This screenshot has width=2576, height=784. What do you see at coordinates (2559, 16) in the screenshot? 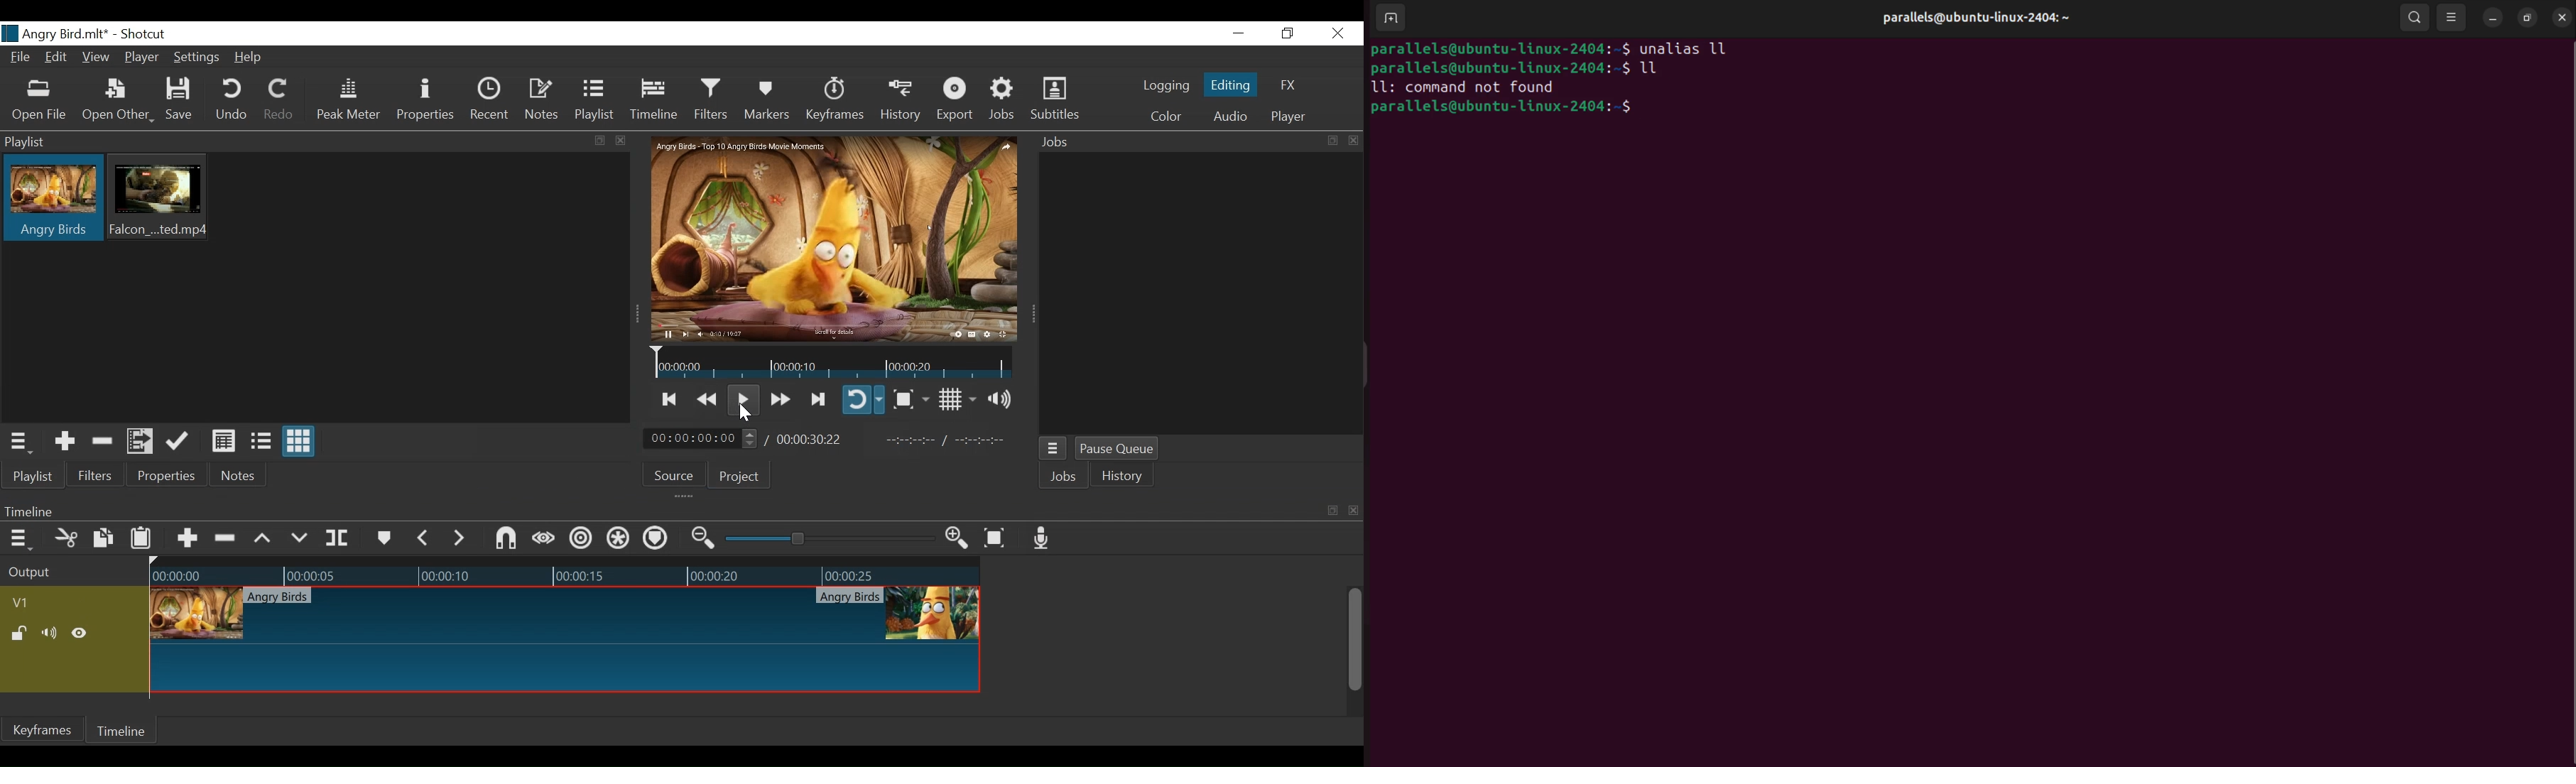
I see `close` at bounding box center [2559, 16].